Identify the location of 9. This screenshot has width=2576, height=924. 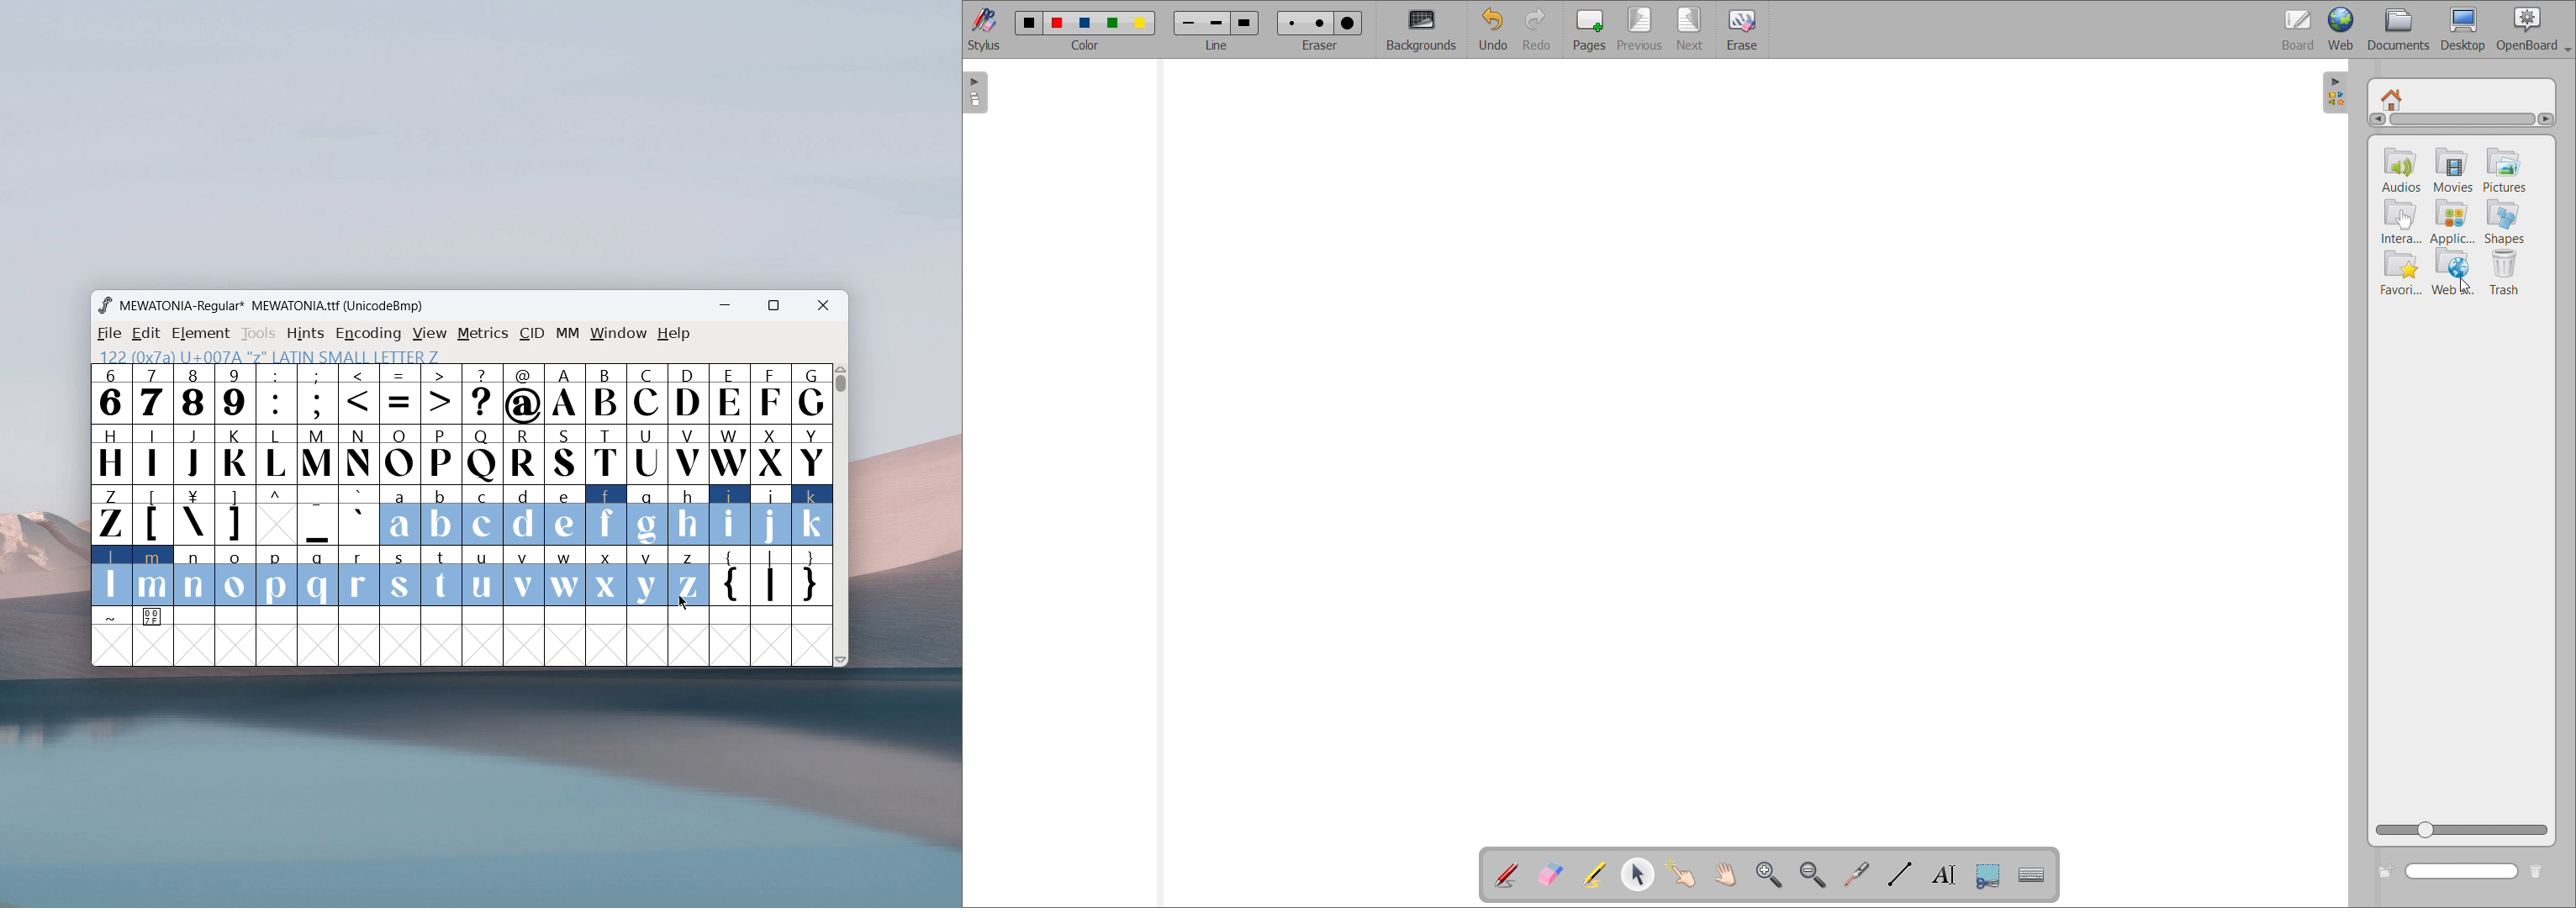
(235, 393).